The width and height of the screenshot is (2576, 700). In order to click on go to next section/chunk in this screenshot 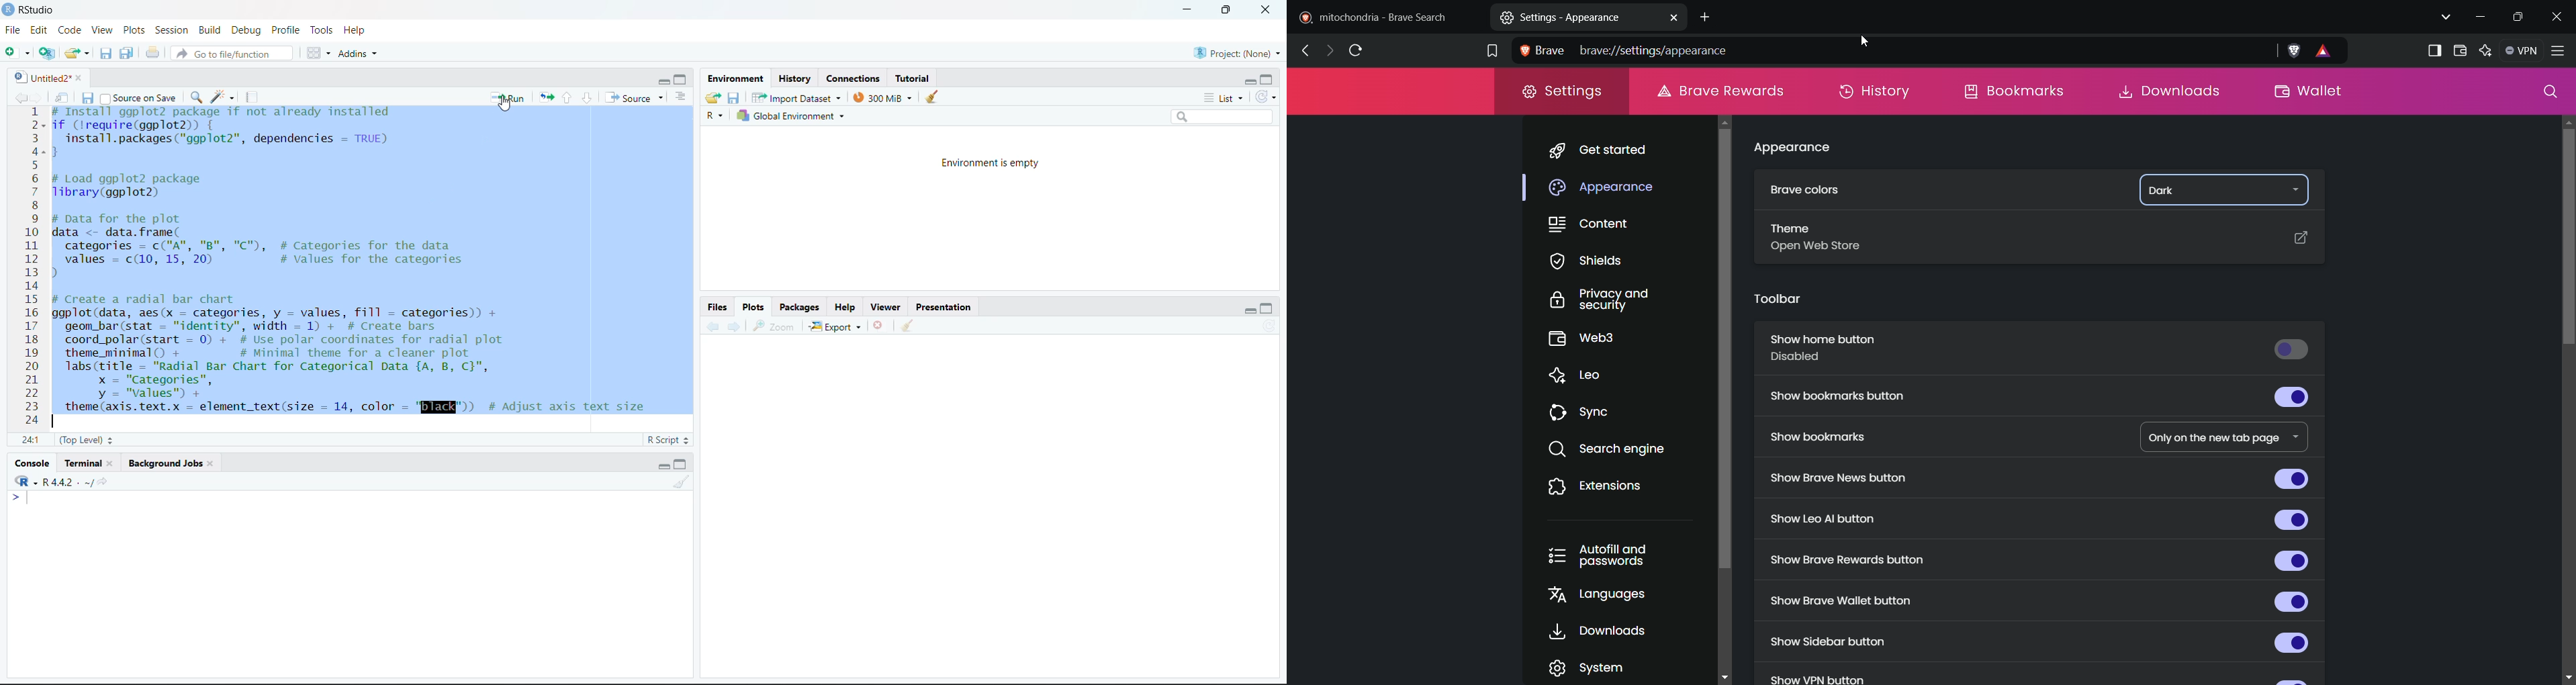, I will do `click(568, 97)`.